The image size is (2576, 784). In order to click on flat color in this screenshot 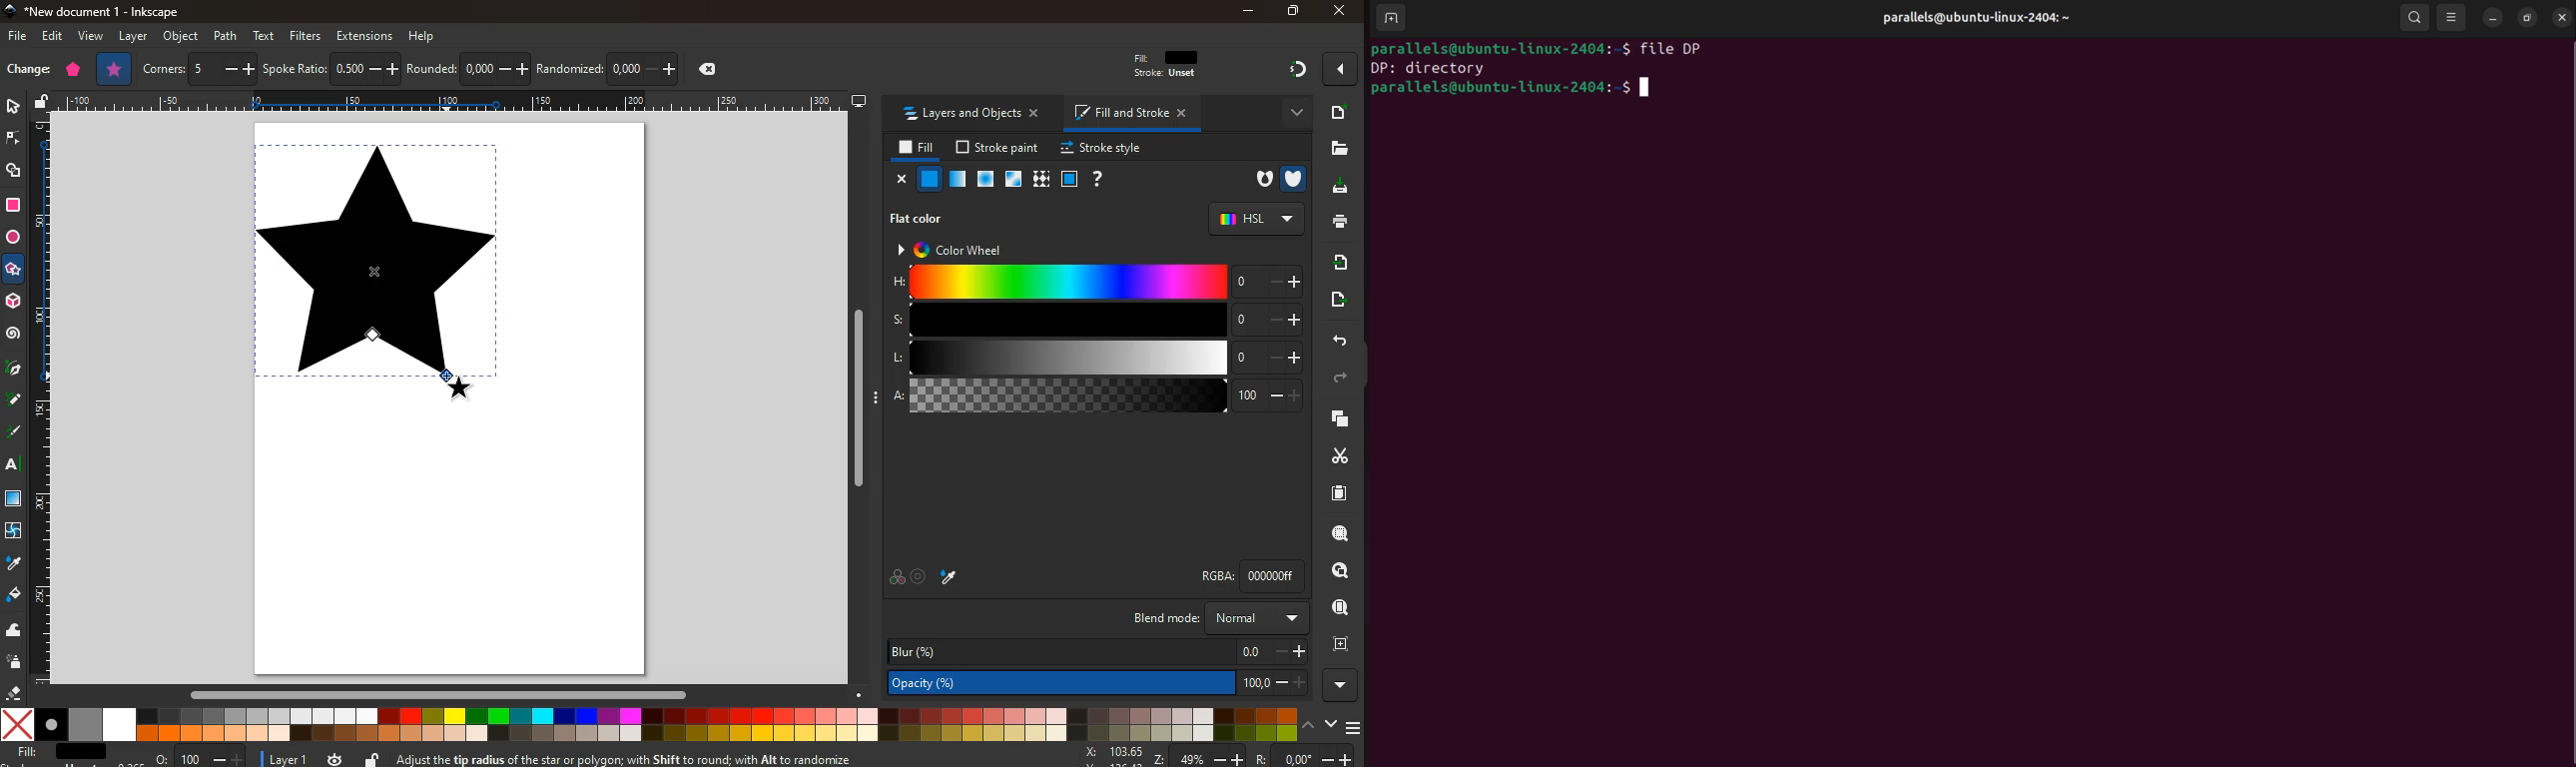, I will do `click(921, 221)`.